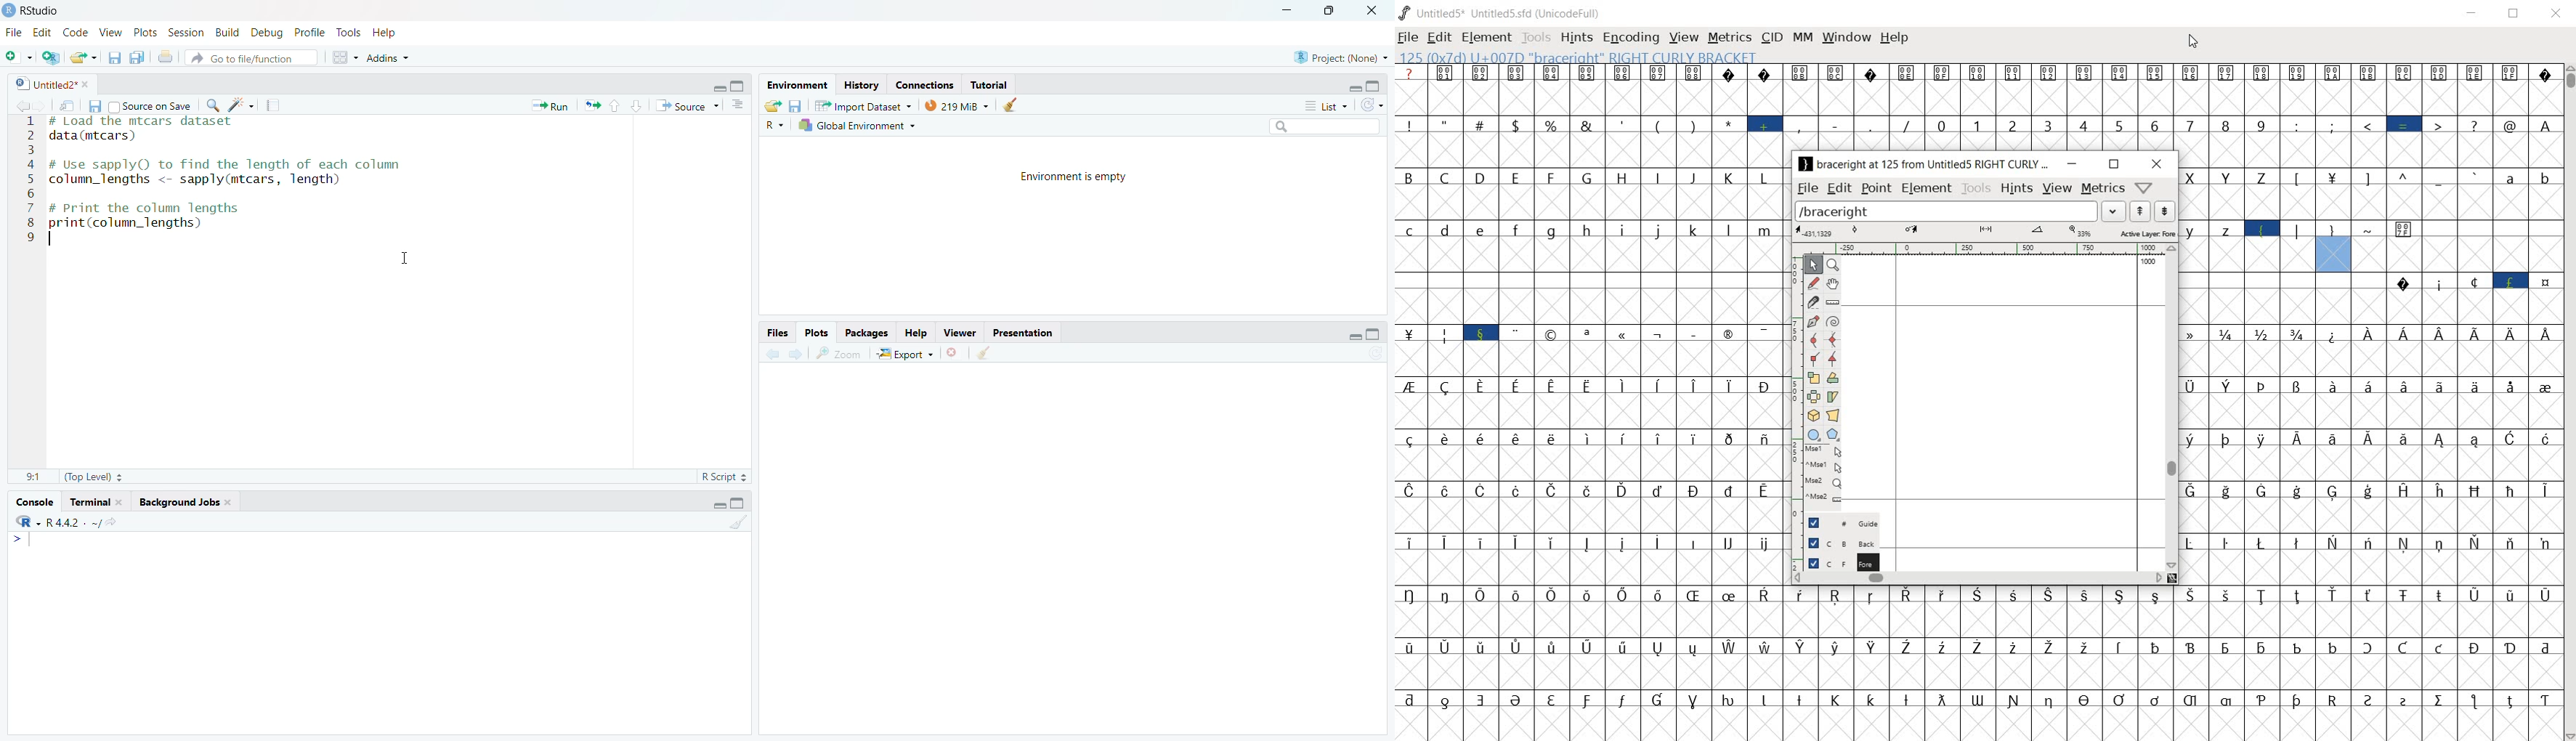 The image size is (2576, 756). I want to click on Compile report, so click(273, 105).